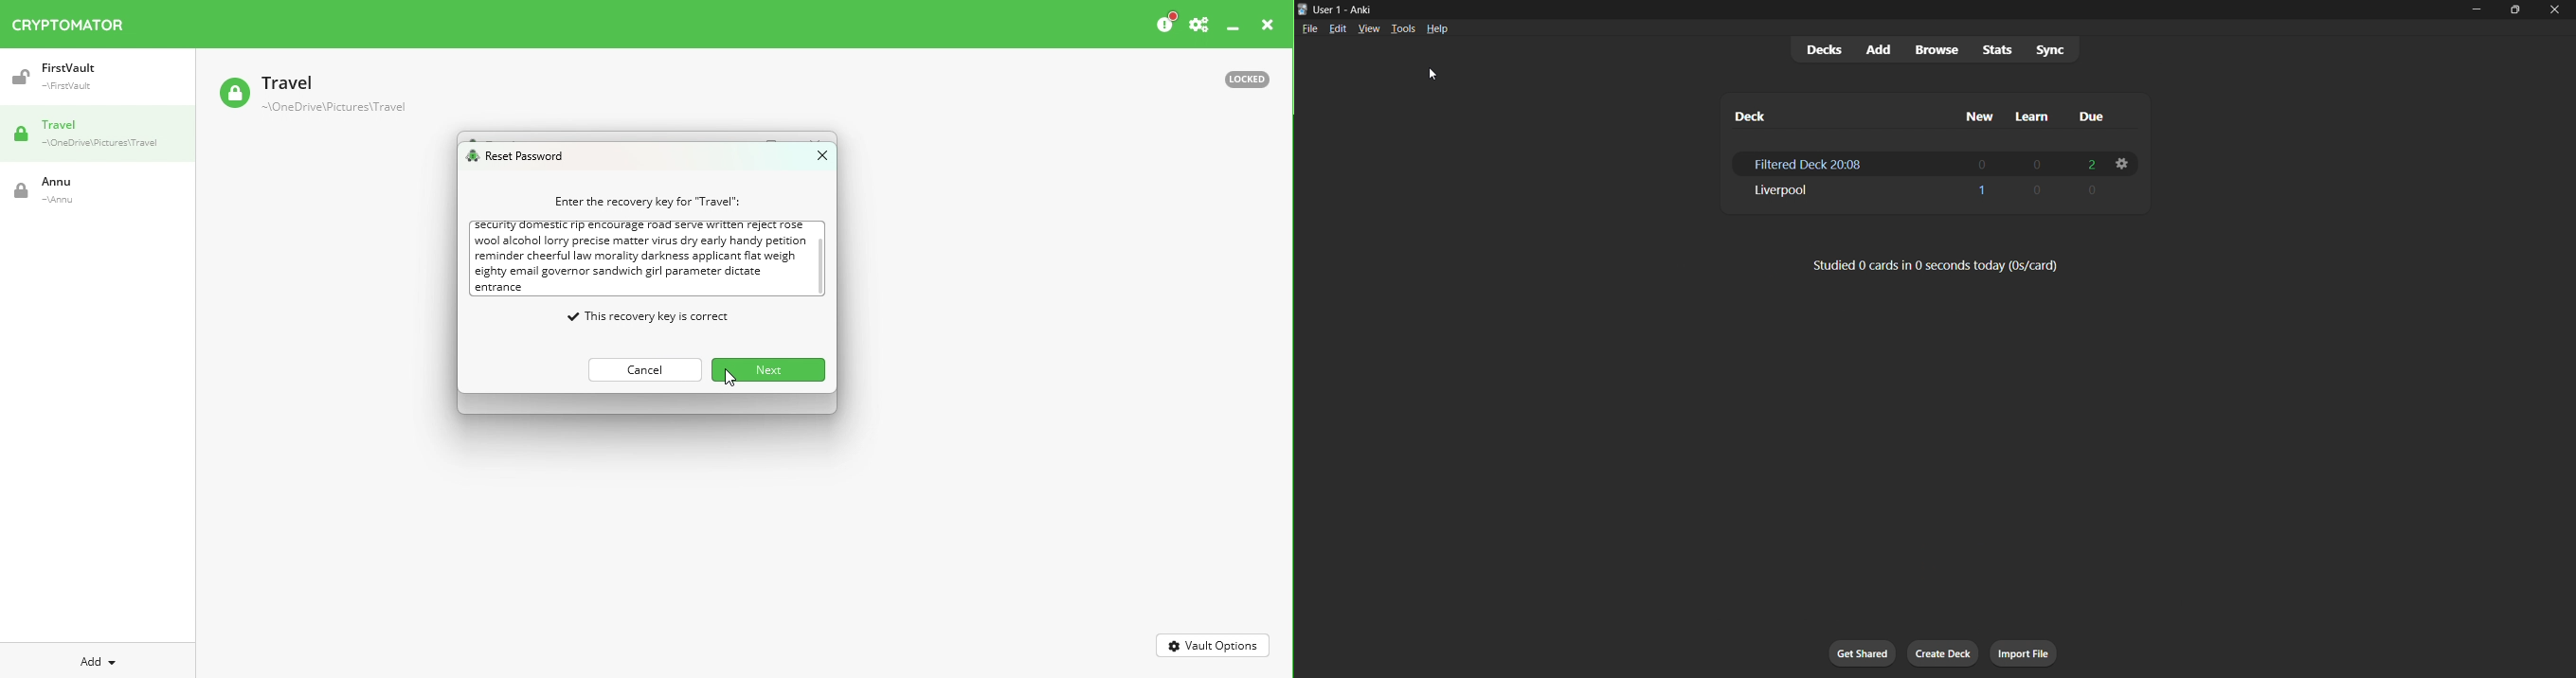  I want to click on filtered deck options, so click(2123, 163).